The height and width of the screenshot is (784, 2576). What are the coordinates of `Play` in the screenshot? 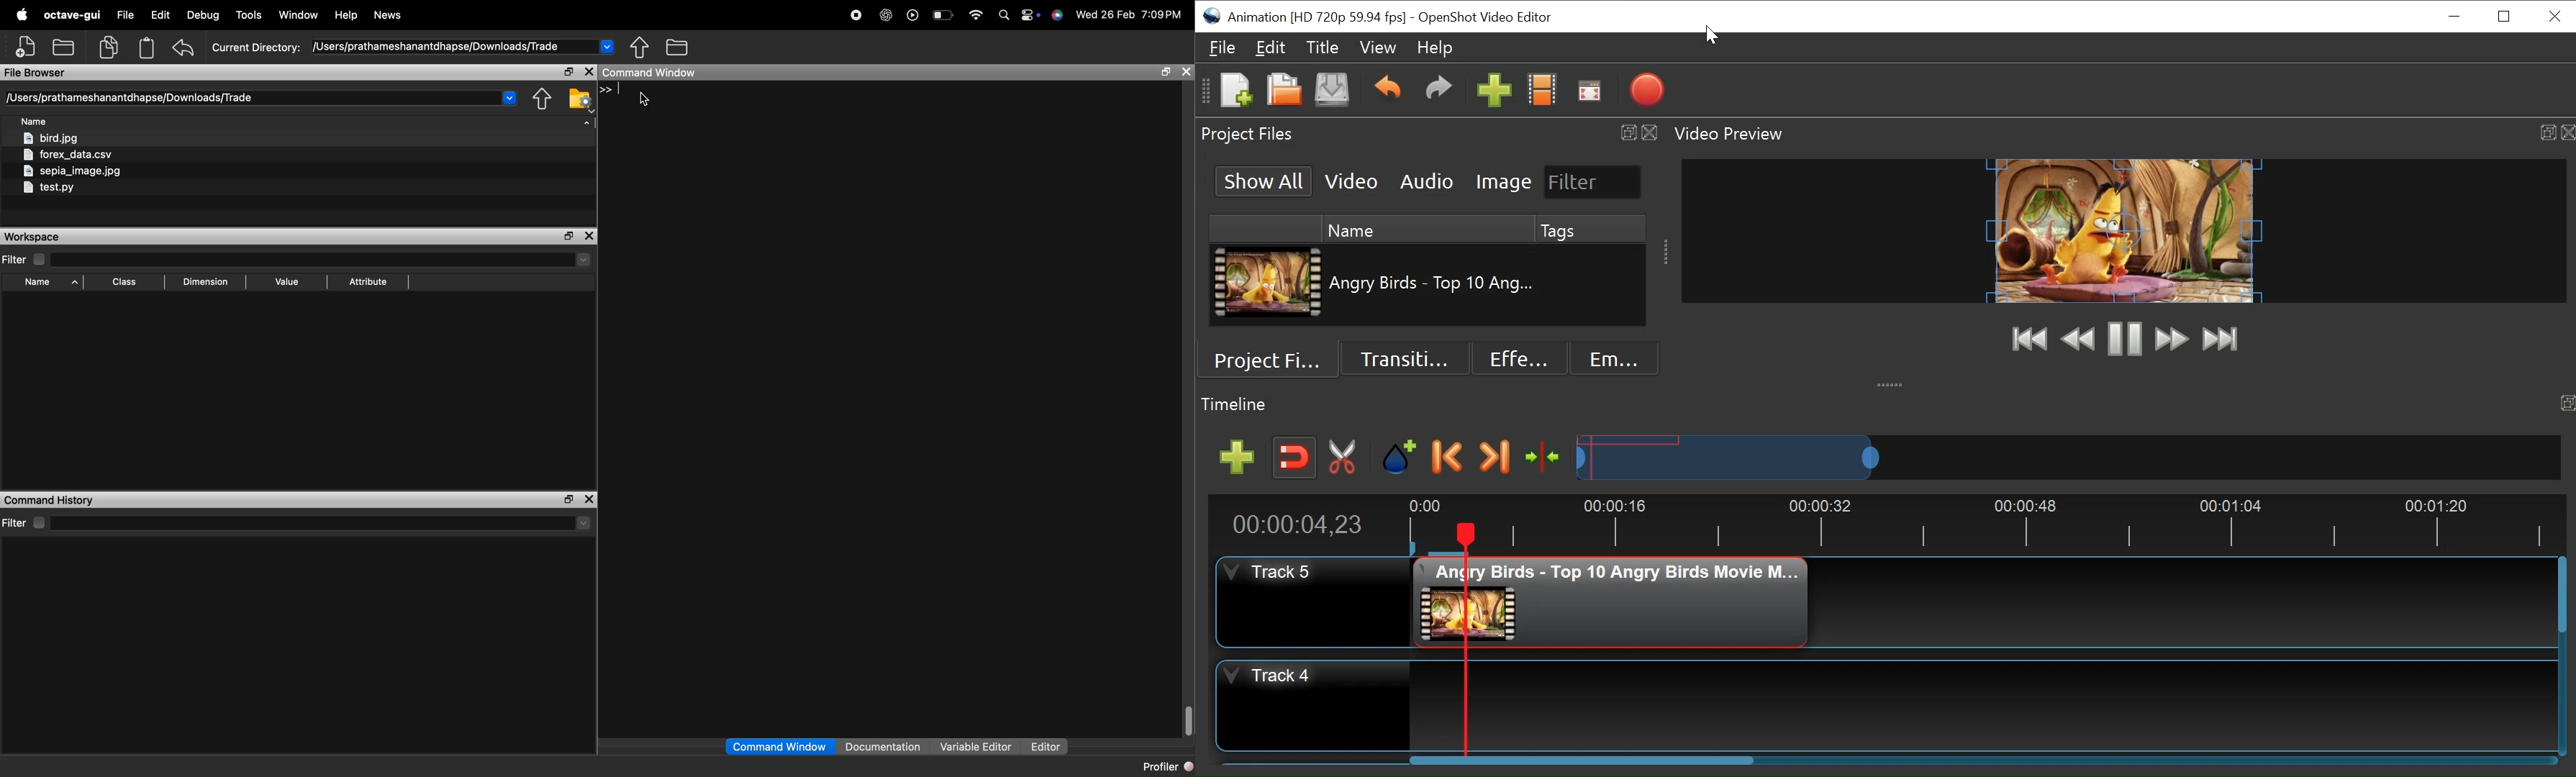 It's located at (2125, 340).